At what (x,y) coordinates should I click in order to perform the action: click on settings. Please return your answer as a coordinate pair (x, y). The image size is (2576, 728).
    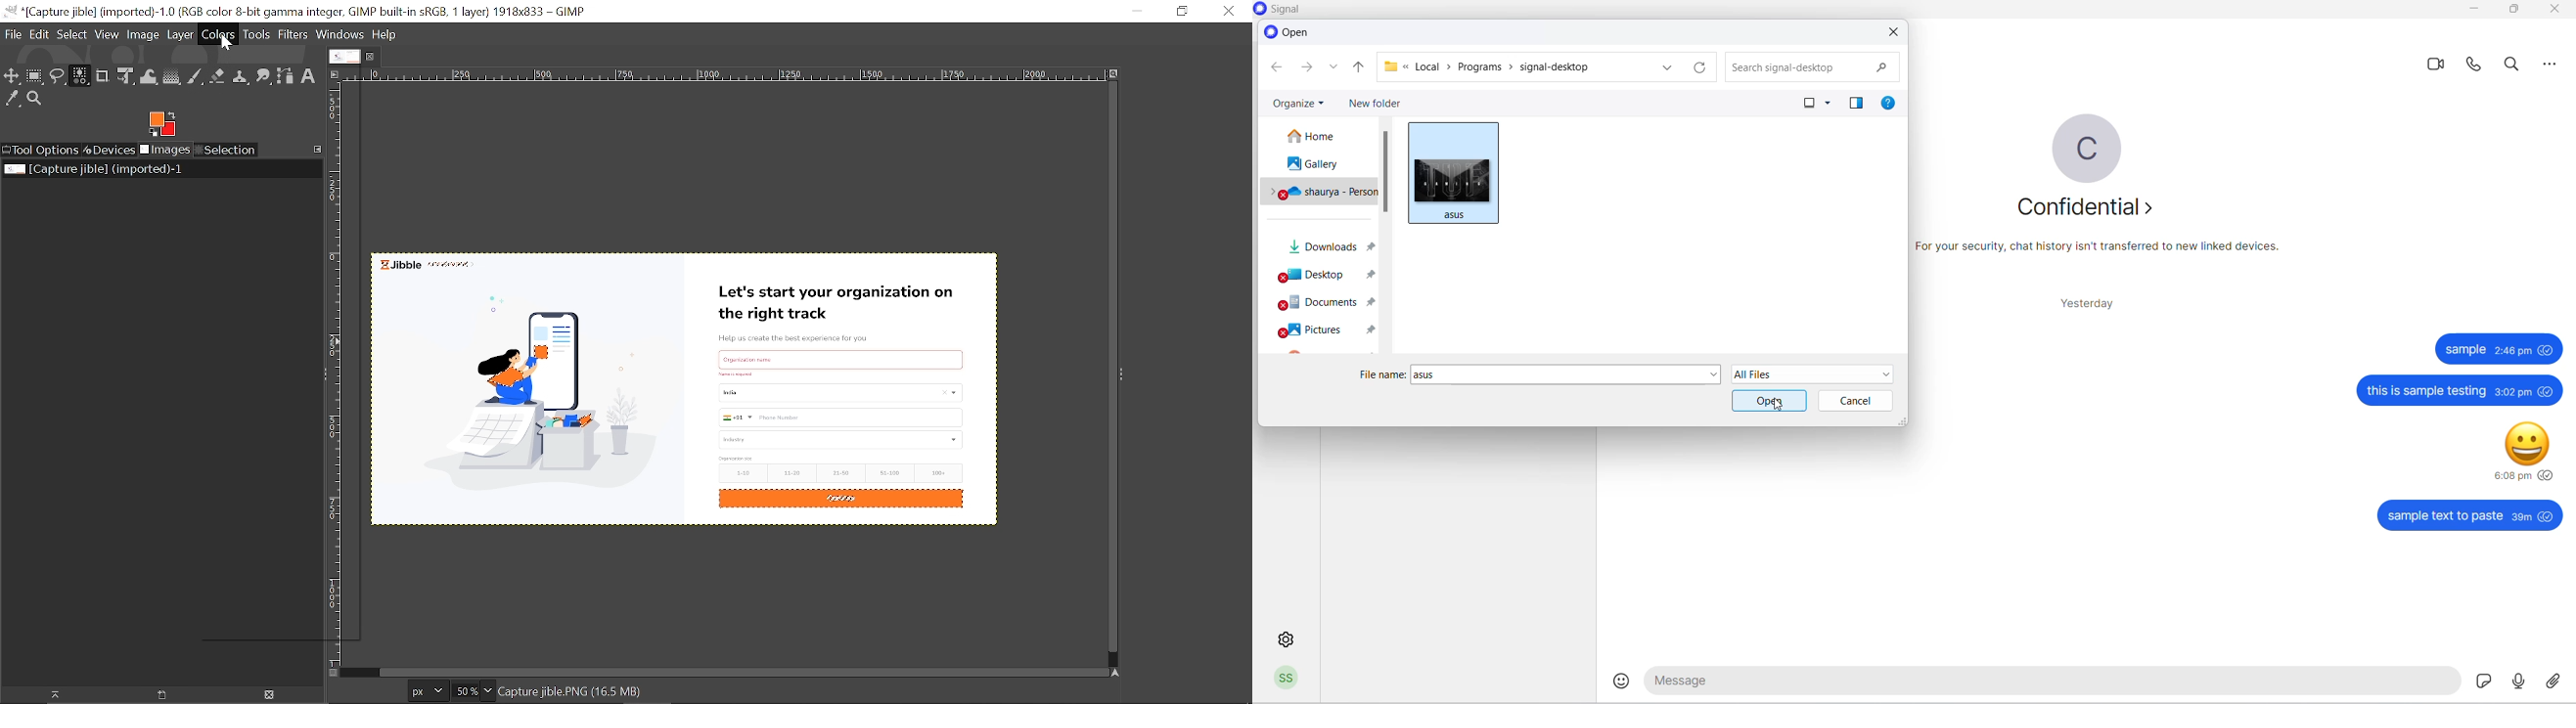
    Looking at the image, I should click on (1283, 638).